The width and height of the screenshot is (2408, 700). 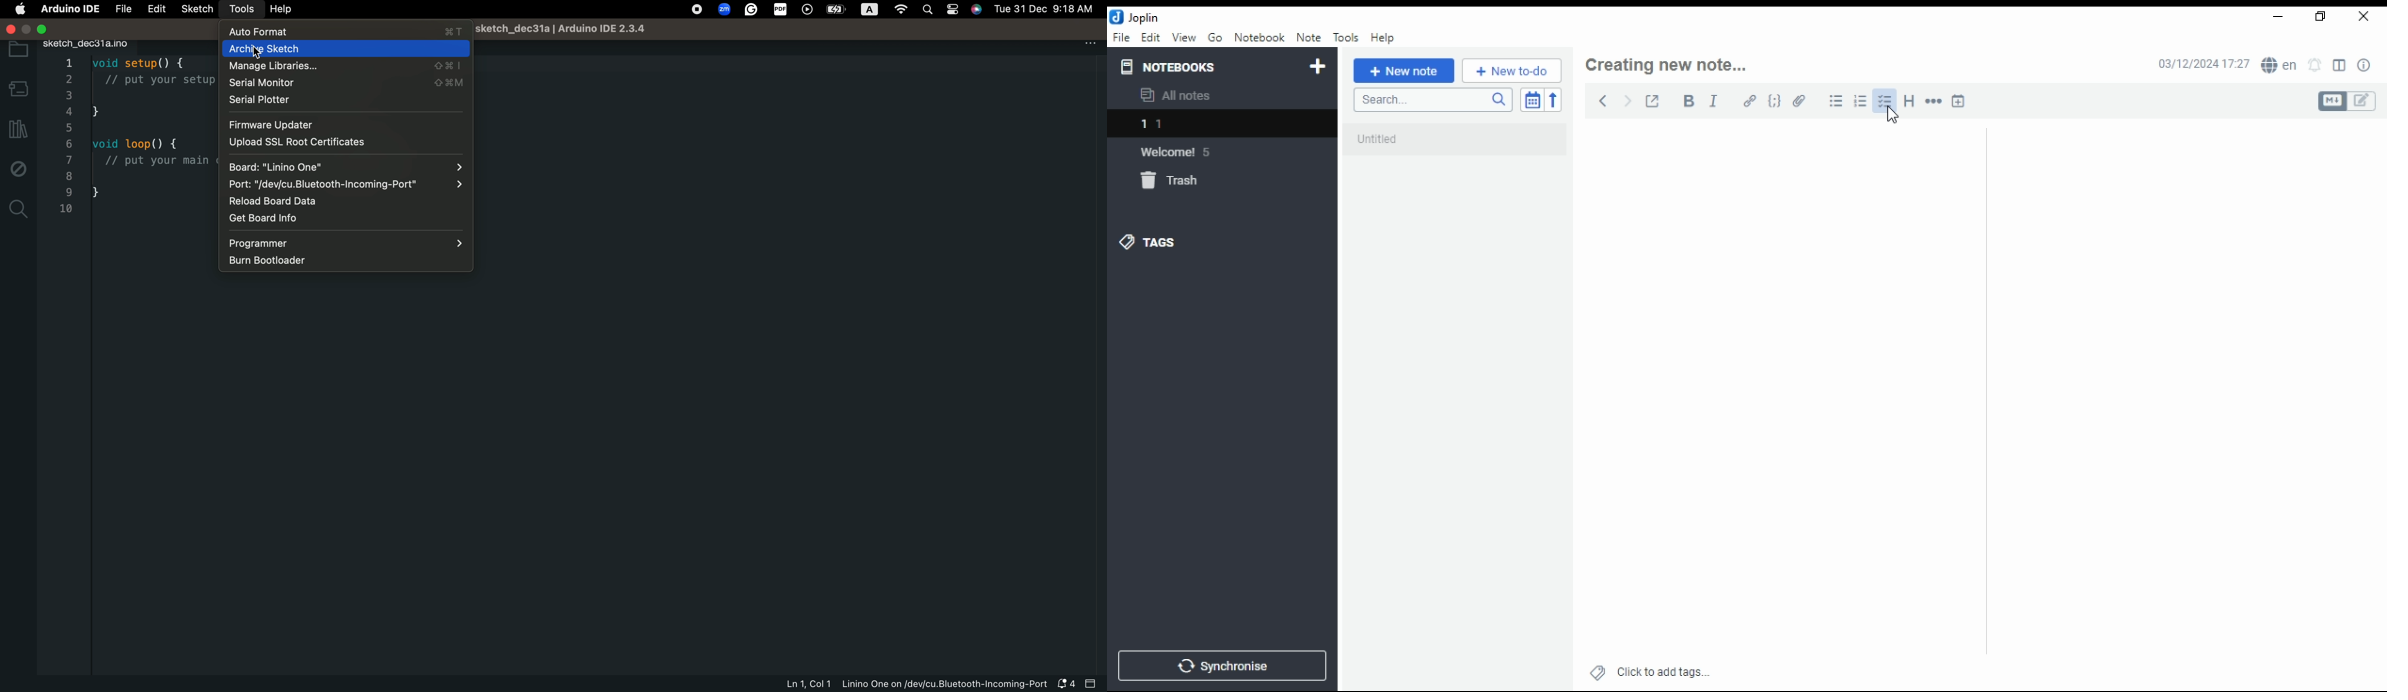 I want to click on note, so click(x=1308, y=38).